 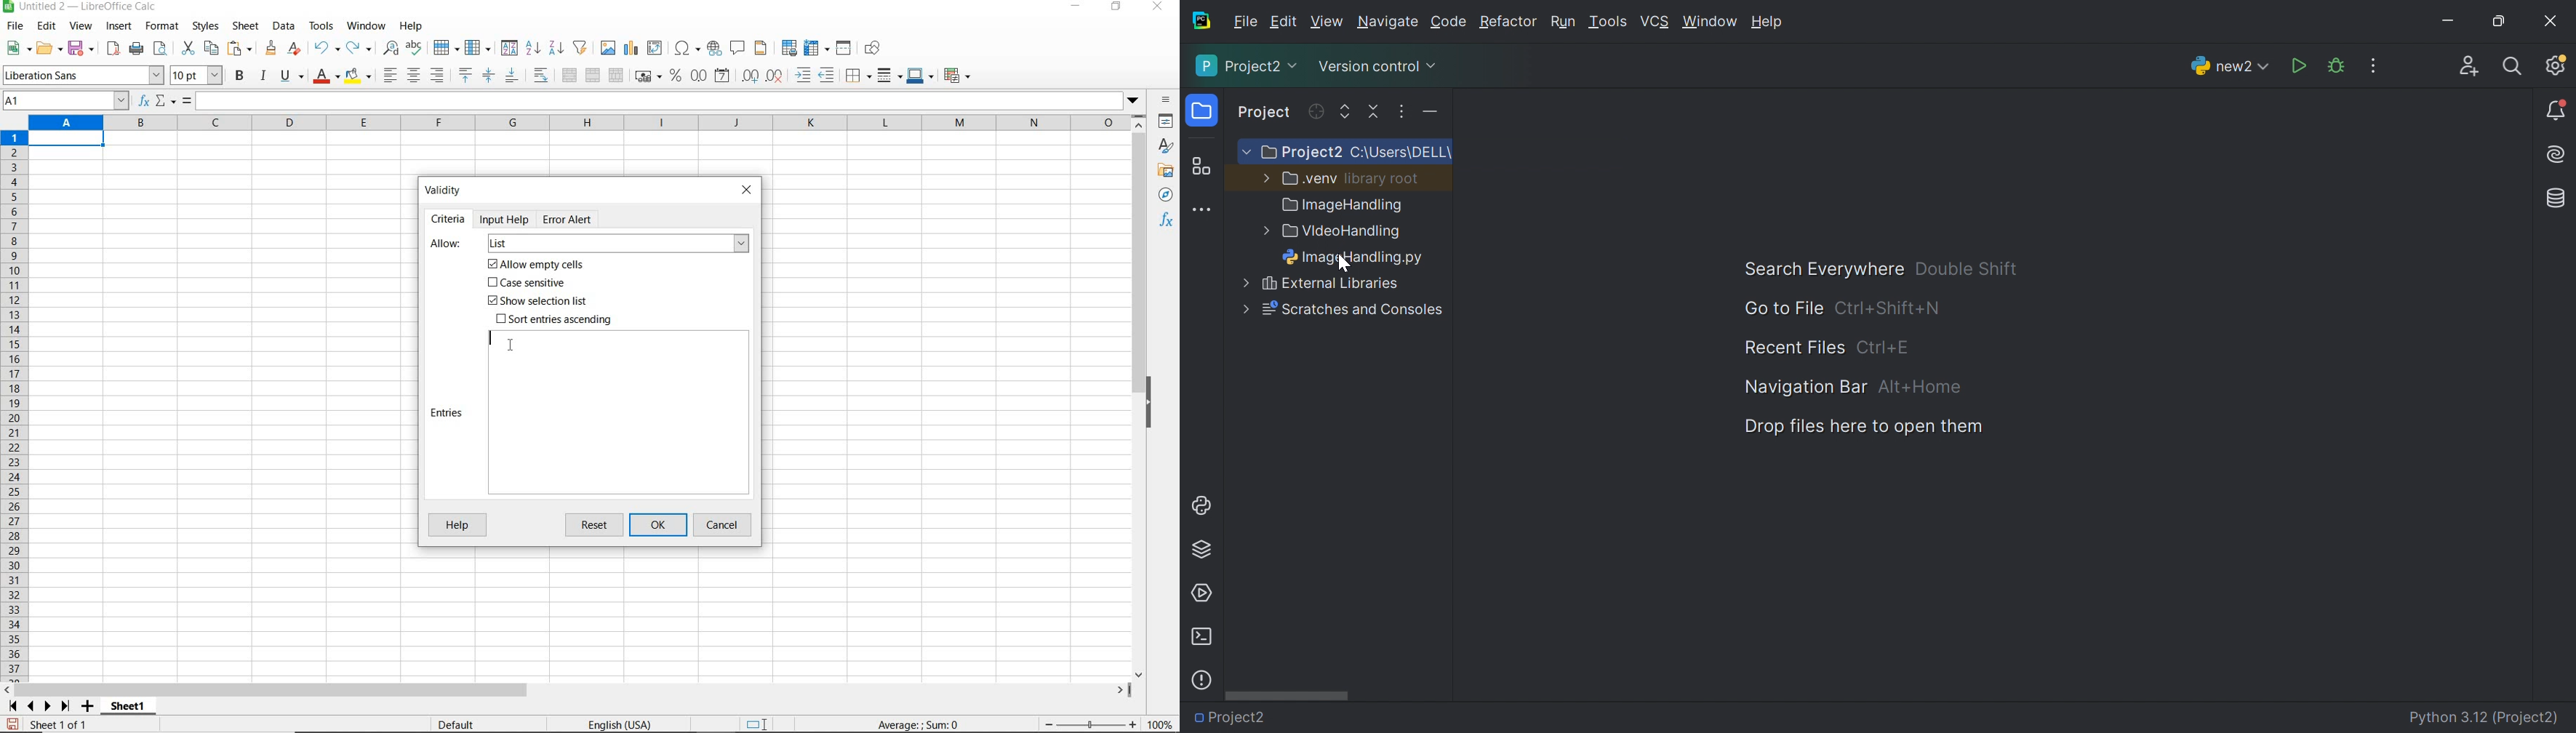 I want to click on Go to File, so click(x=1783, y=308).